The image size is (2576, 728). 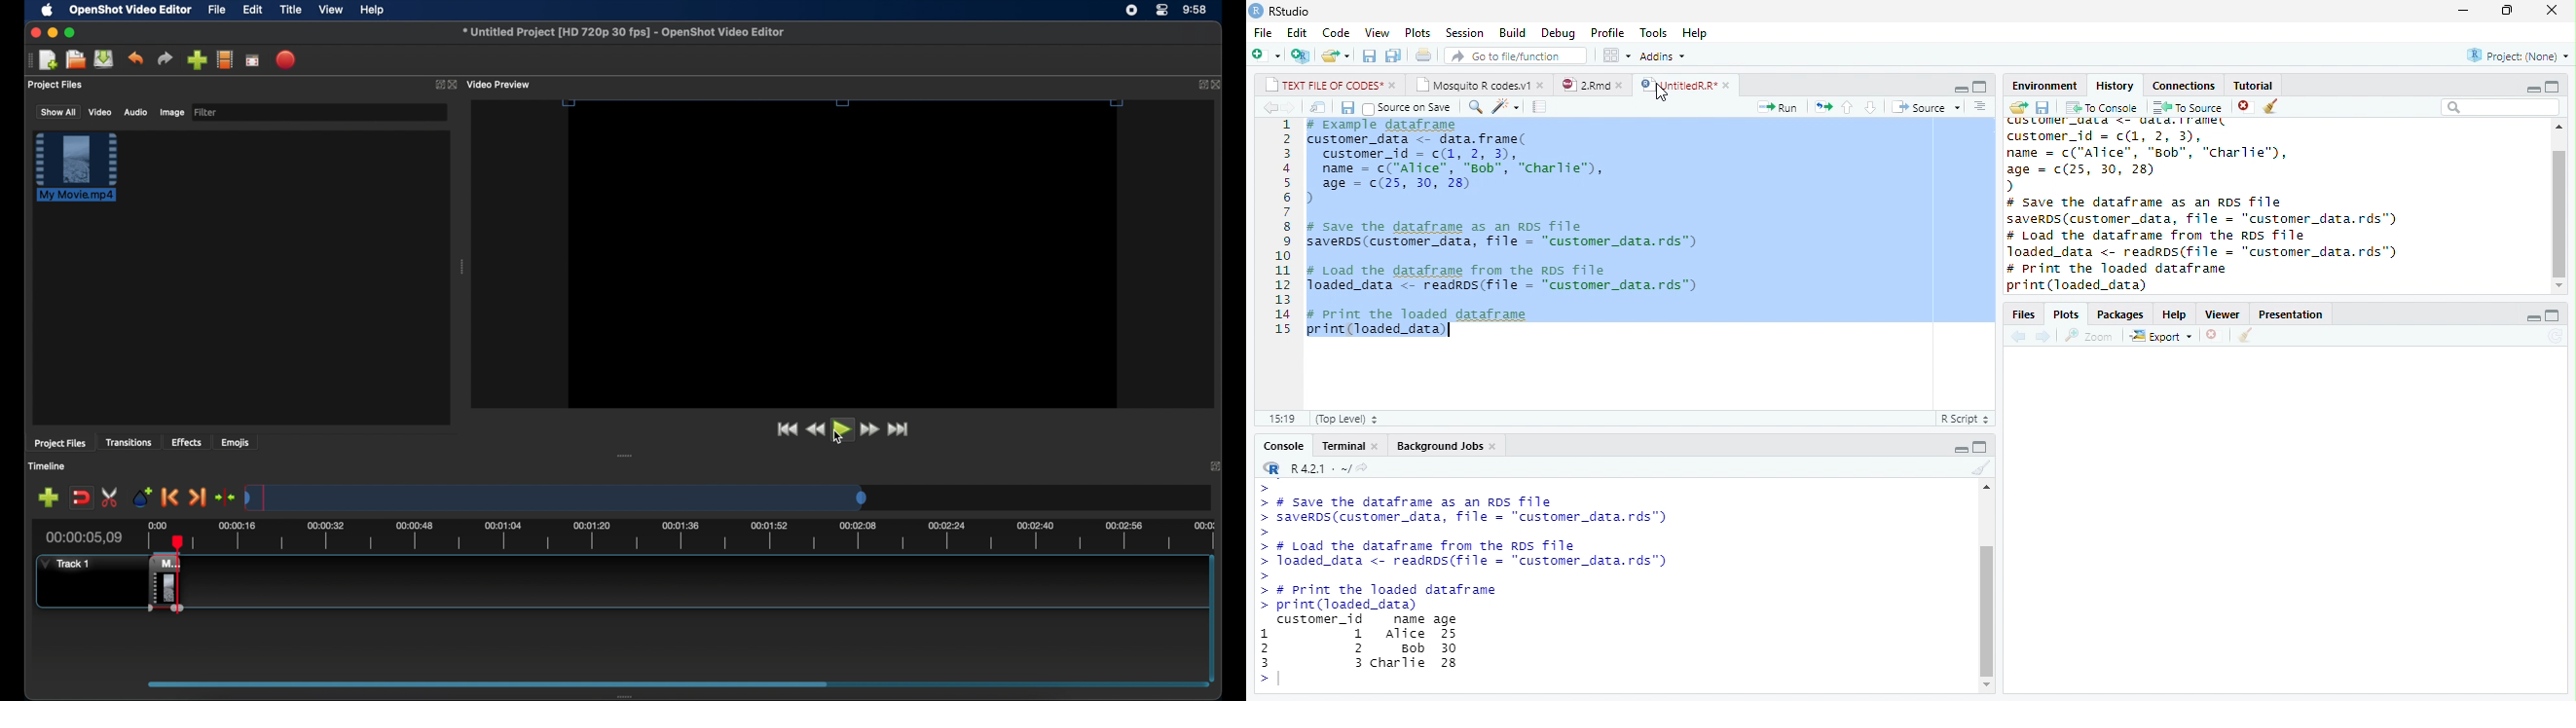 What do you see at coordinates (1396, 591) in the screenshot?
I see `>> # print the loaded datarrame> print(loaded_data)` at bounding box center [1396, 591].